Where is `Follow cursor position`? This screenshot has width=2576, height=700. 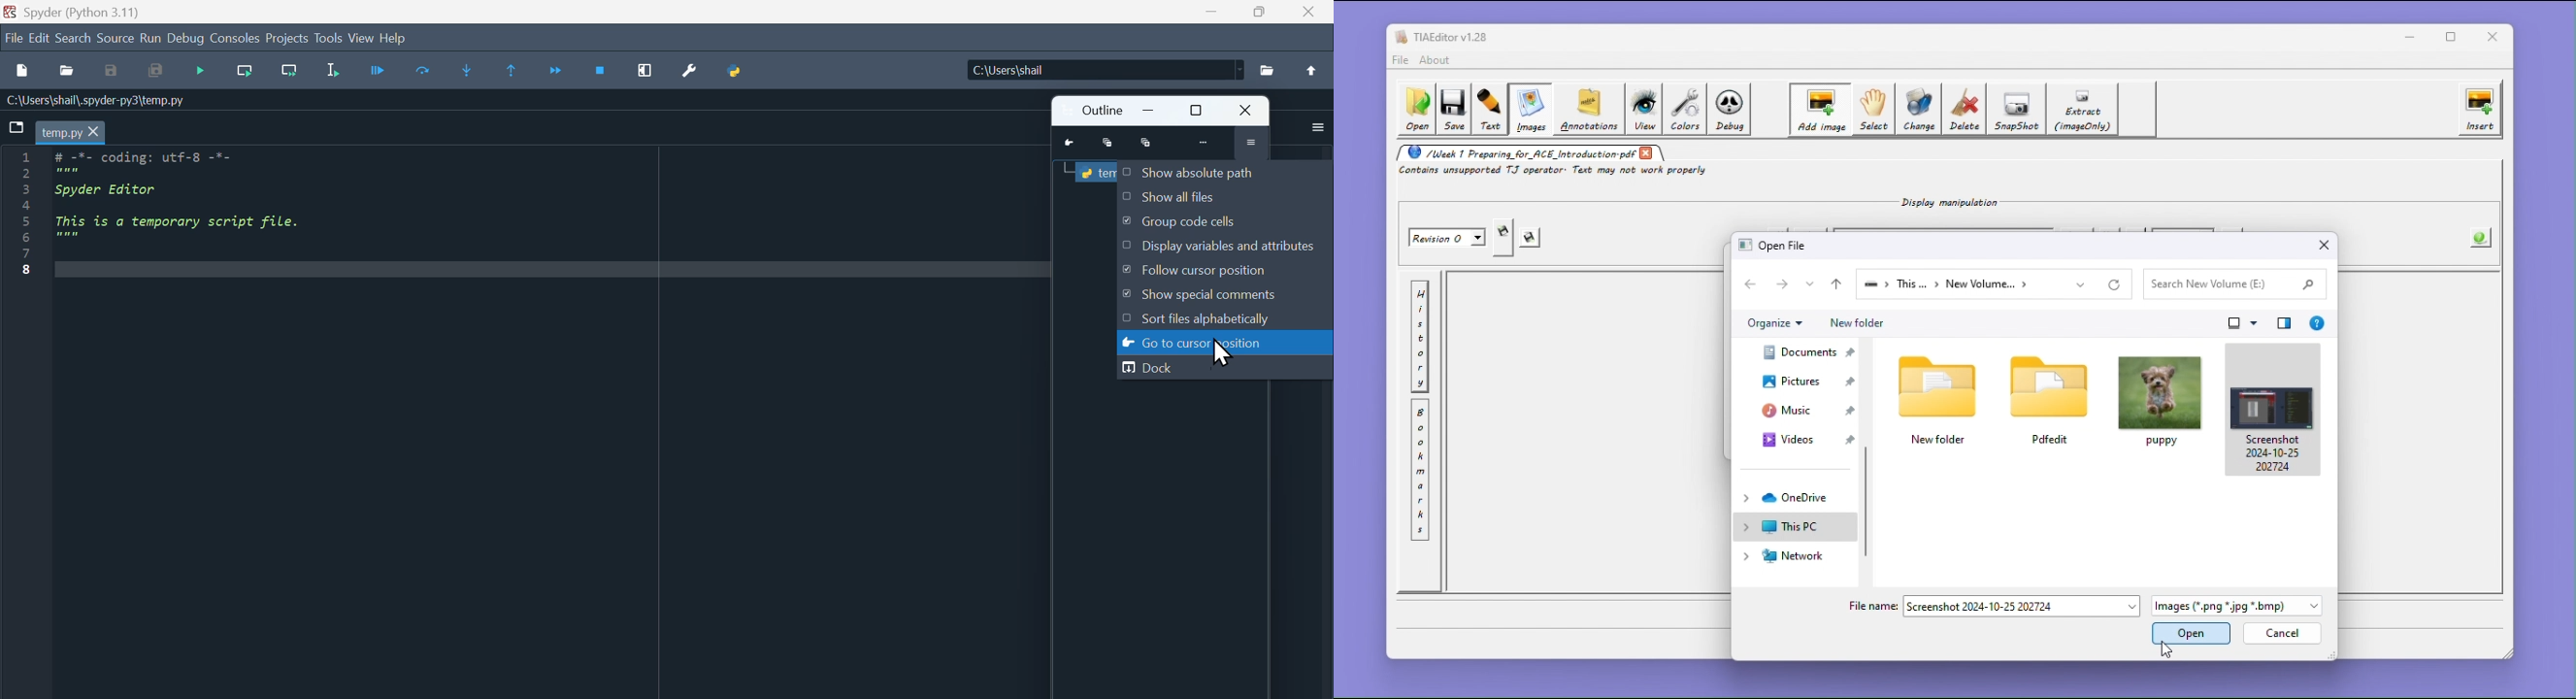
Follow cursor position is located at coordinates (1203, 270).